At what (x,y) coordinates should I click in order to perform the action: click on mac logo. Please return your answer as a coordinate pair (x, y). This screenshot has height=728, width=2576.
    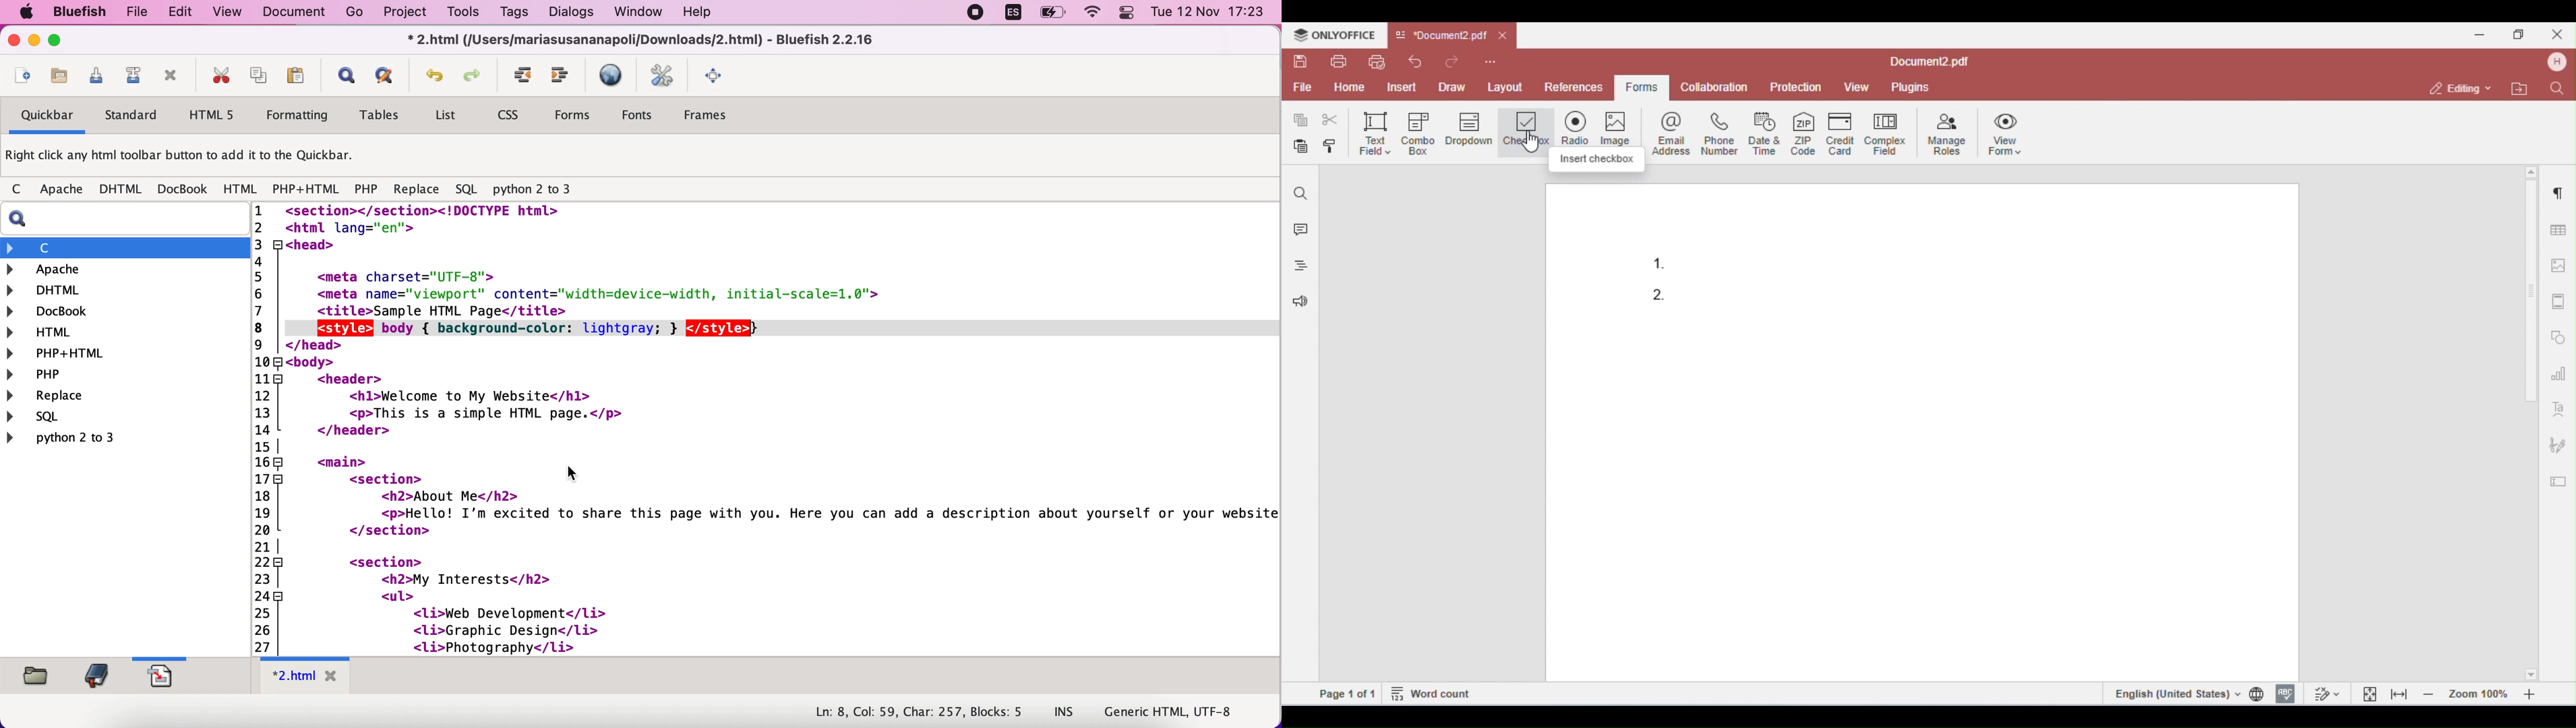
    Looking at the image, I should click on (31, 12).